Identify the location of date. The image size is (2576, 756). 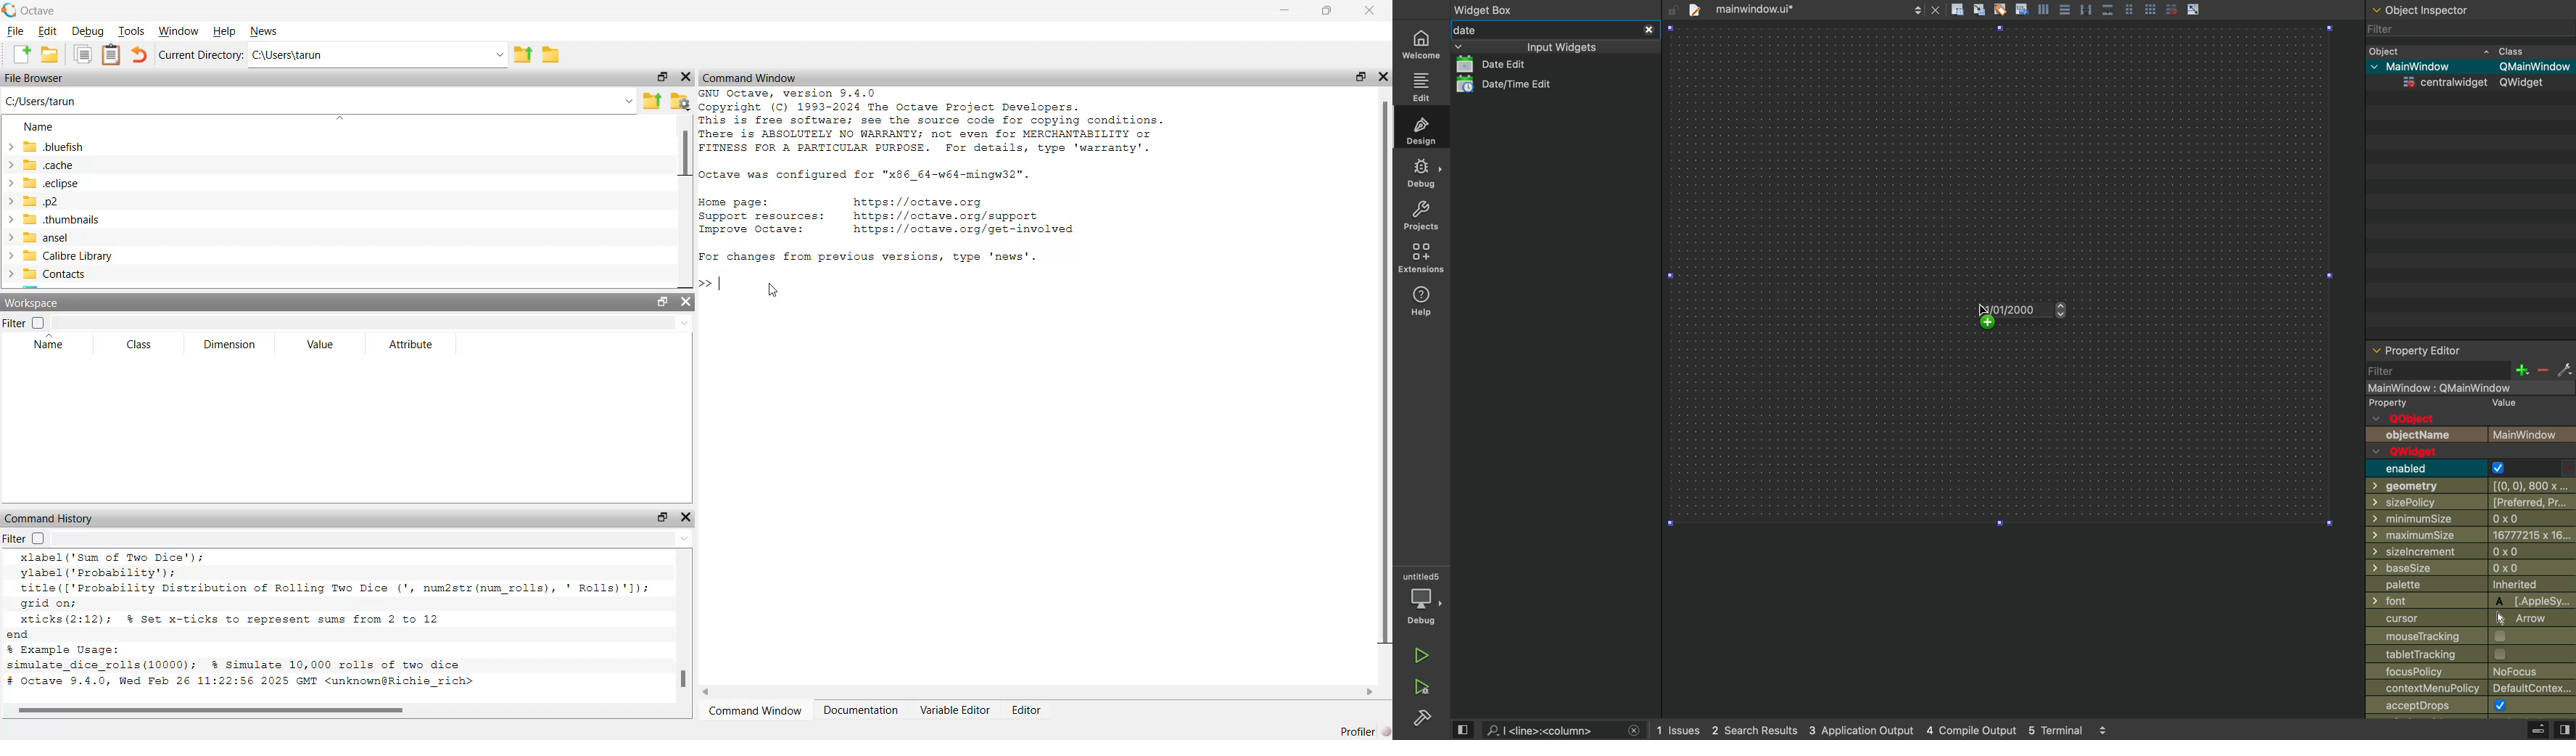
(1544, 31).